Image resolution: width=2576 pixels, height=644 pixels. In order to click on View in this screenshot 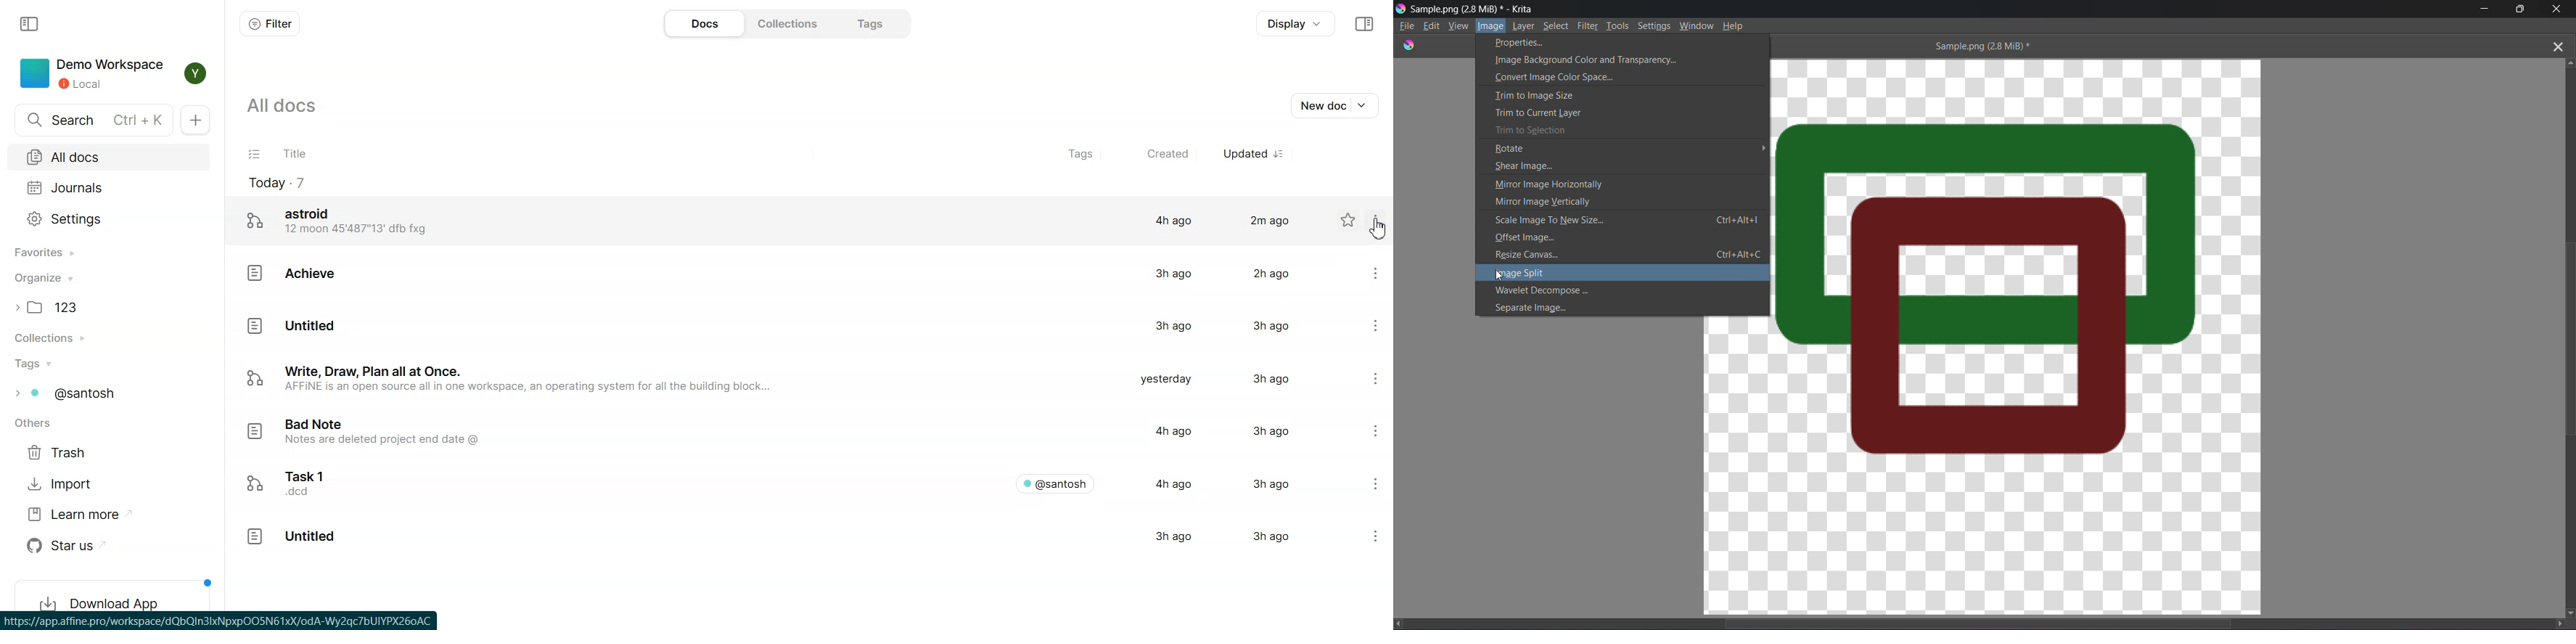, I will do `click(1459, 27)`.